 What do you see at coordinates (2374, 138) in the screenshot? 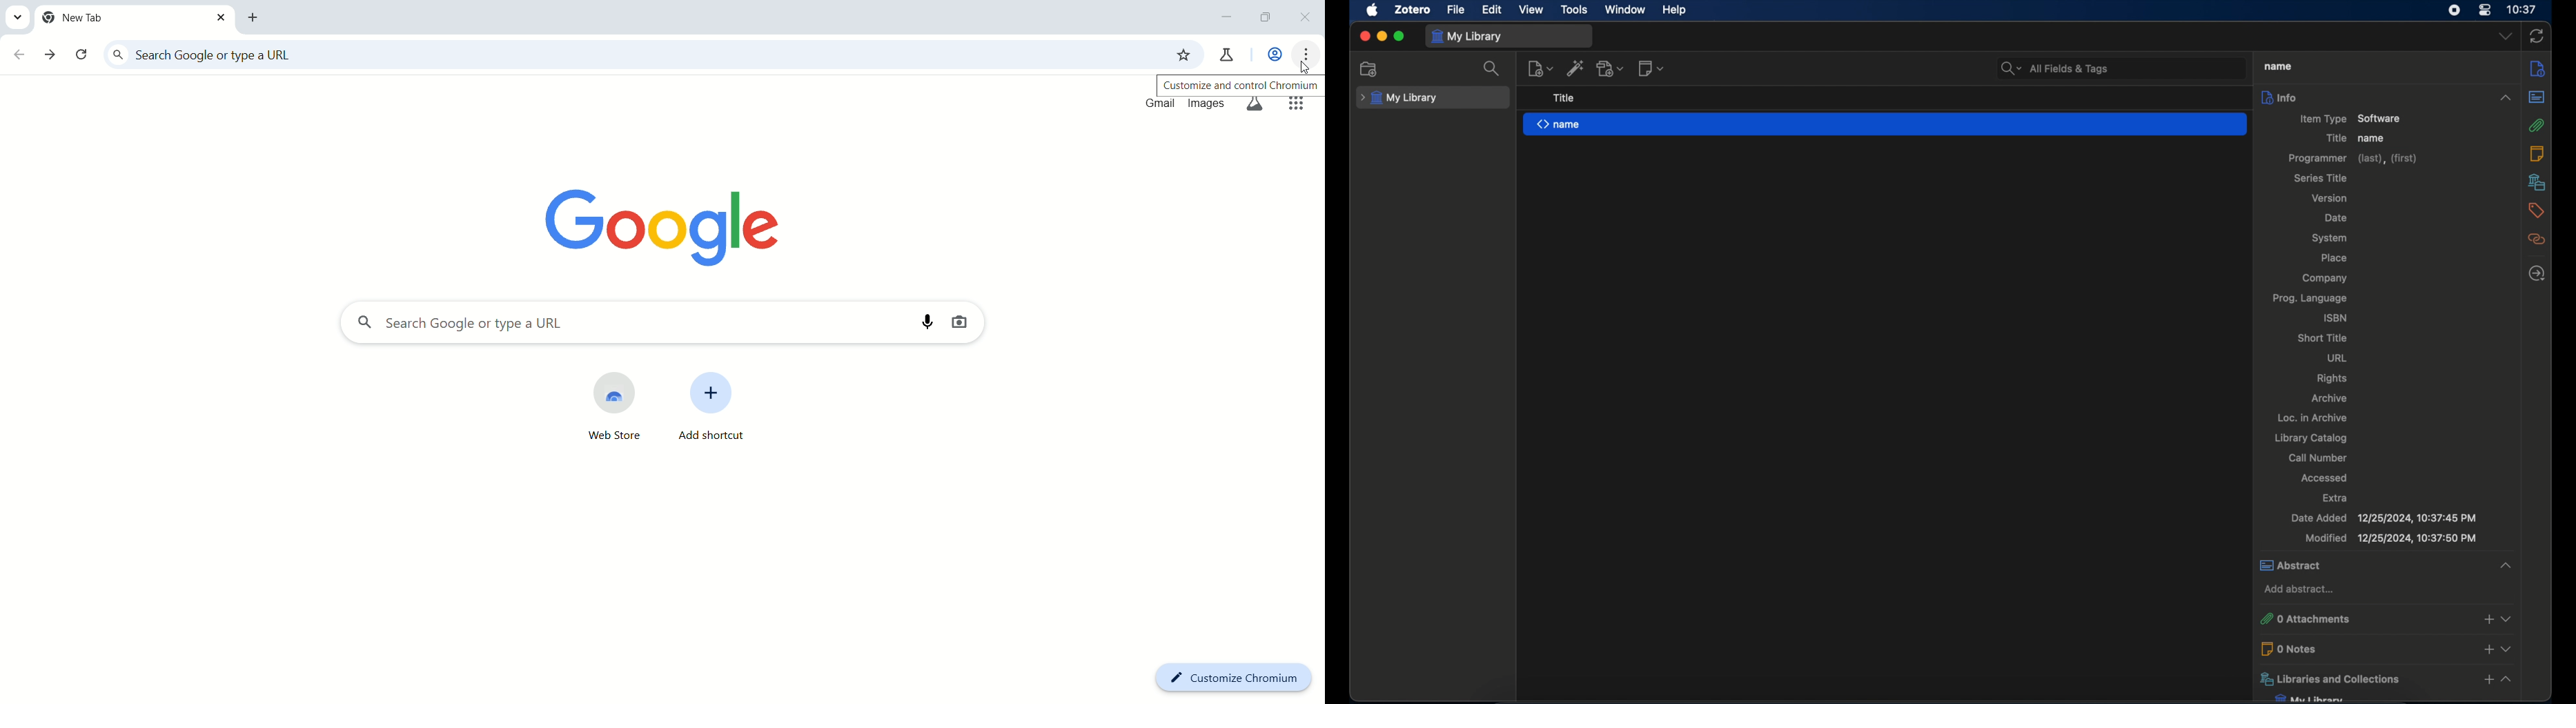
I see `name` at bounding box center [2374, 138].